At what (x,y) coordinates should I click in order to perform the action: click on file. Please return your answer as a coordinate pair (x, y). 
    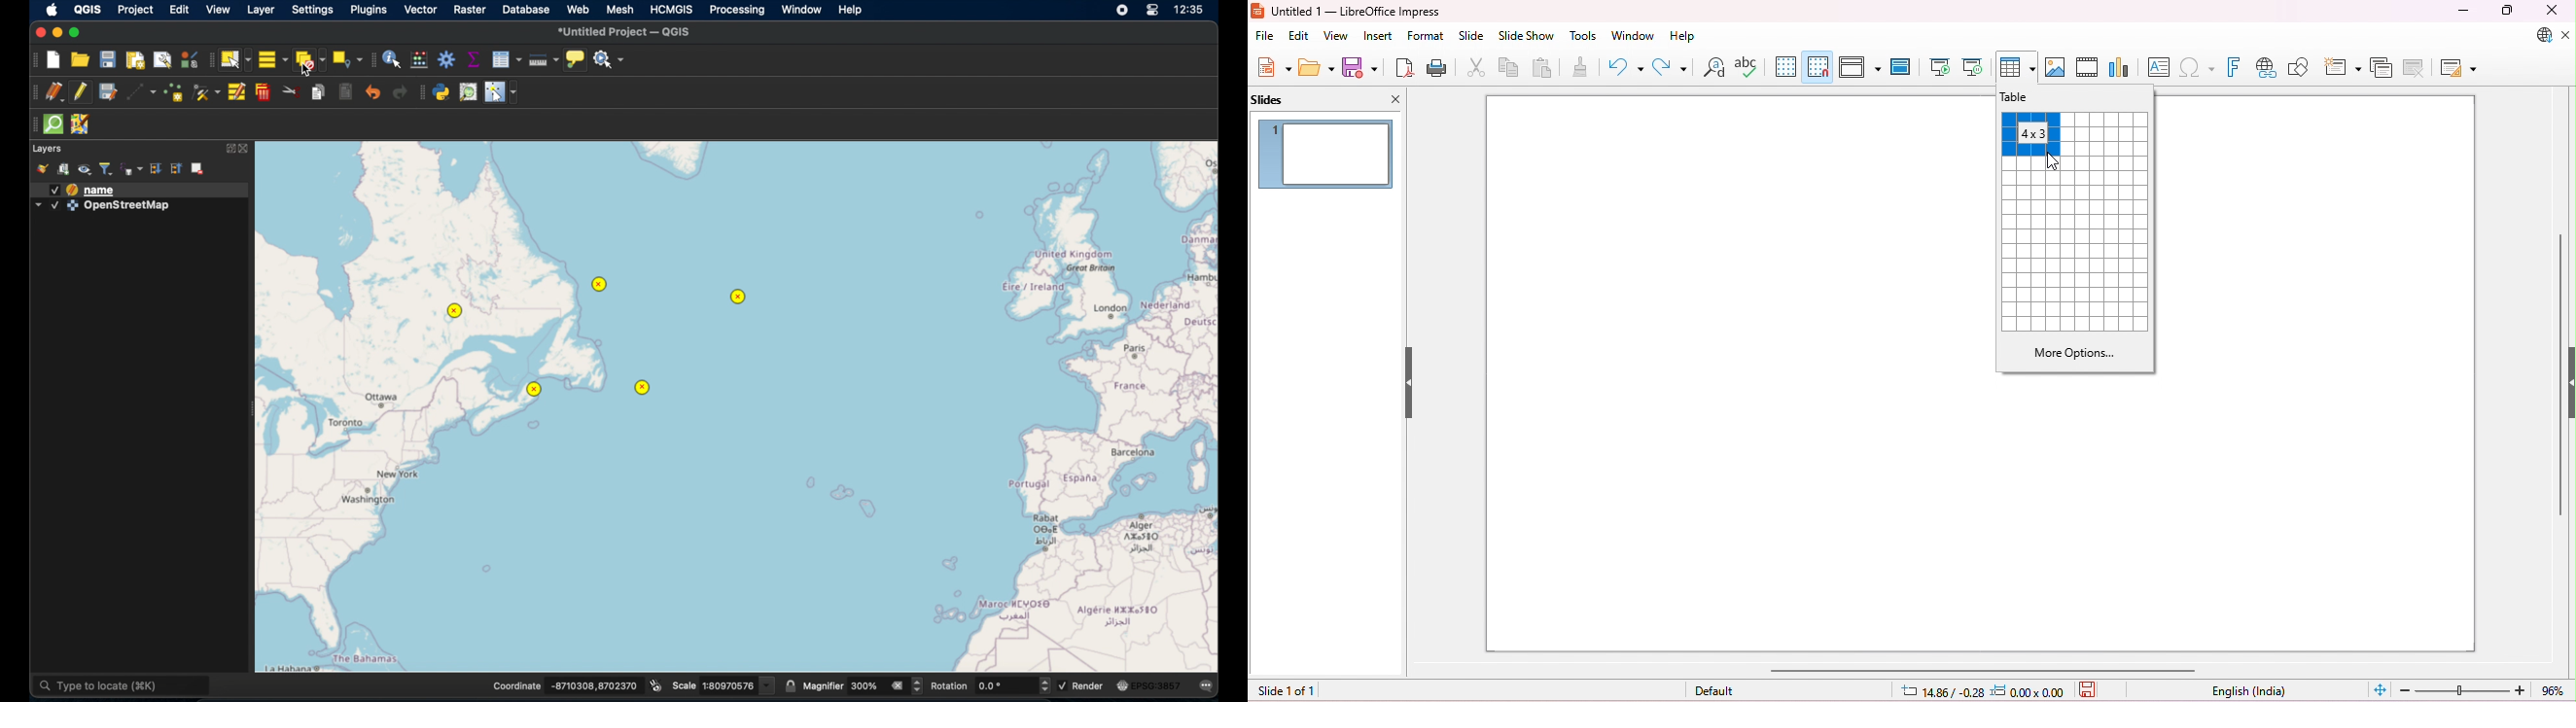
    Looking at the image, I should click on (1266, 36).